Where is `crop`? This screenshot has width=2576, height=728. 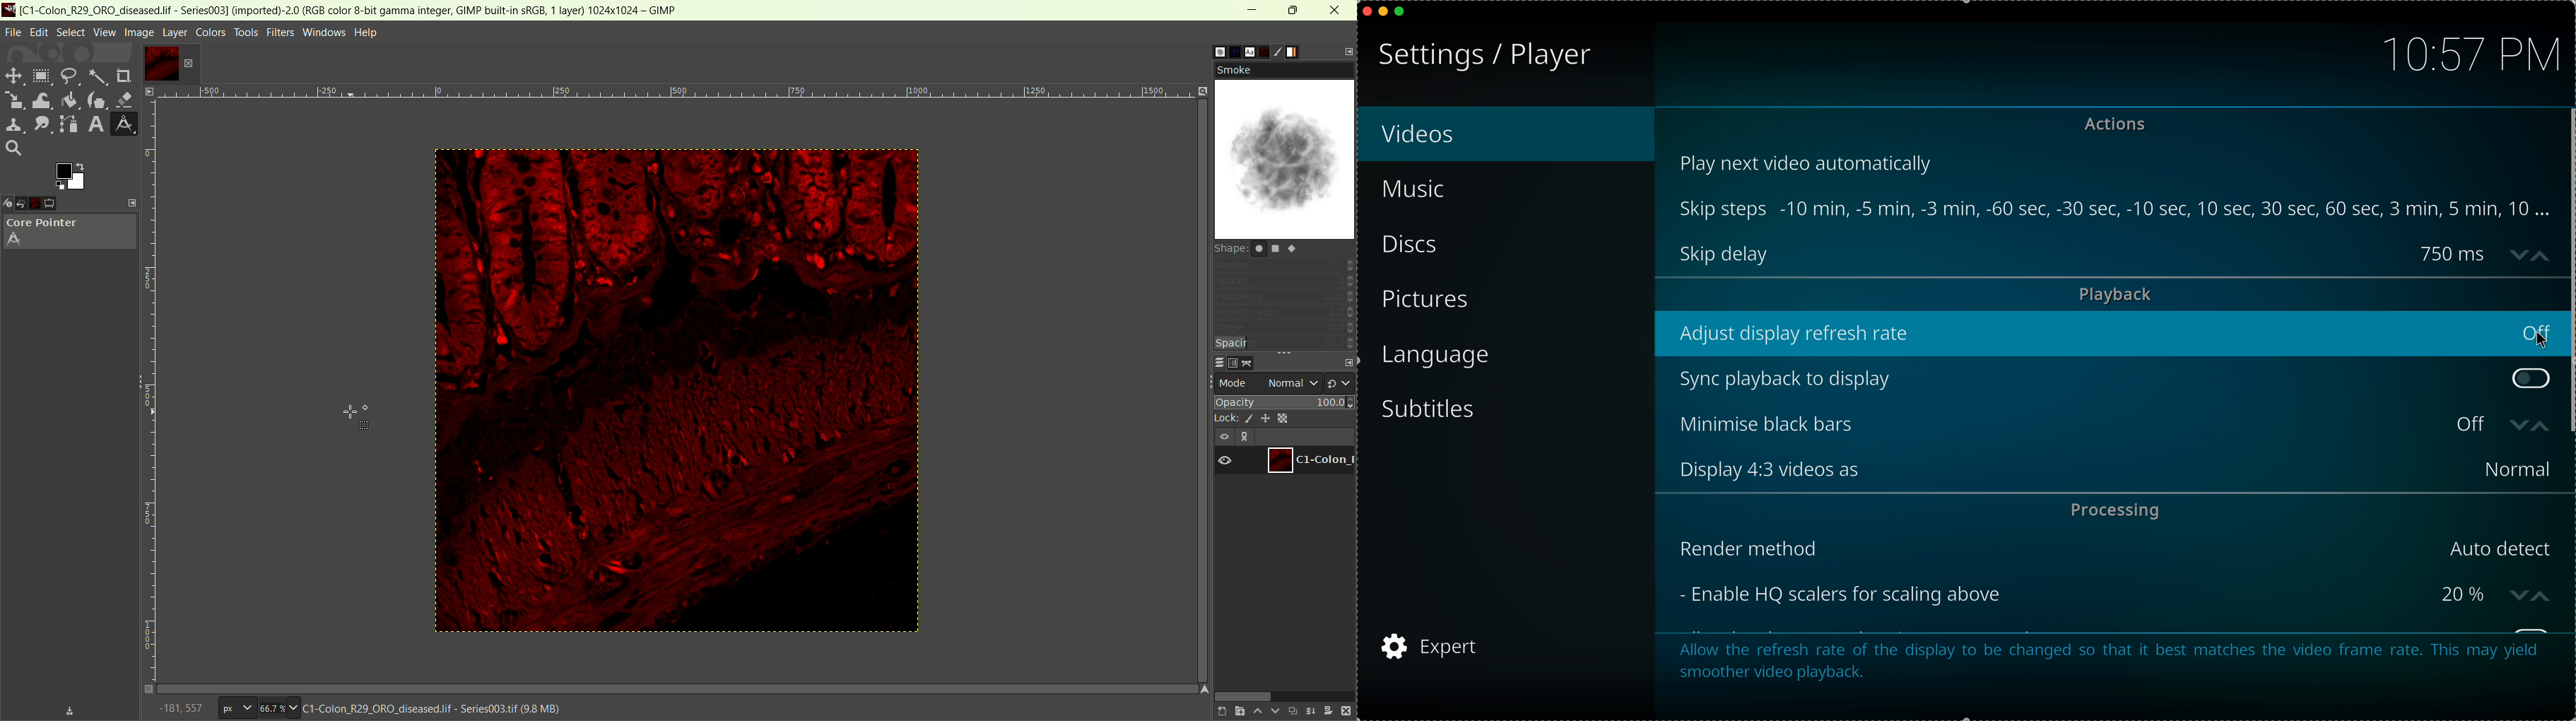
crop is located at coordinates (124, 76).